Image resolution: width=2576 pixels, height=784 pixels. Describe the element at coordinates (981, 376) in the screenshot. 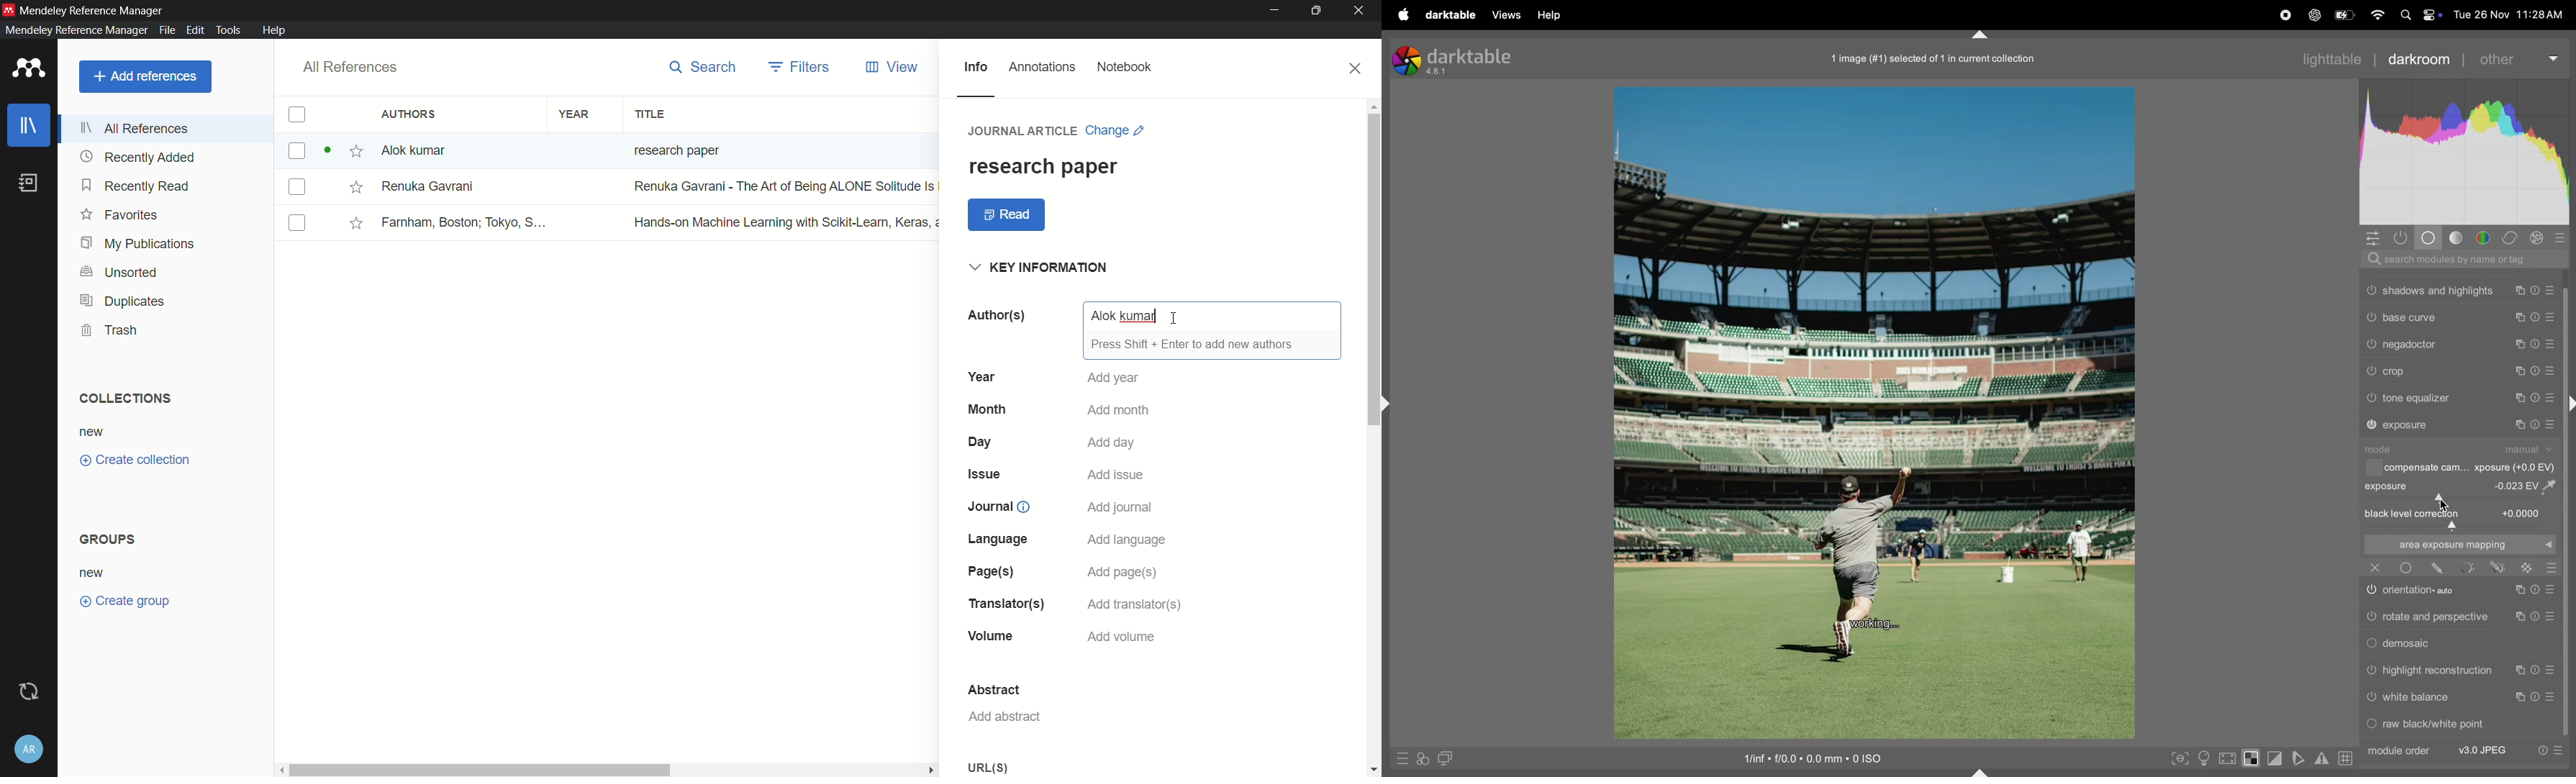

I see `Year` at that location.